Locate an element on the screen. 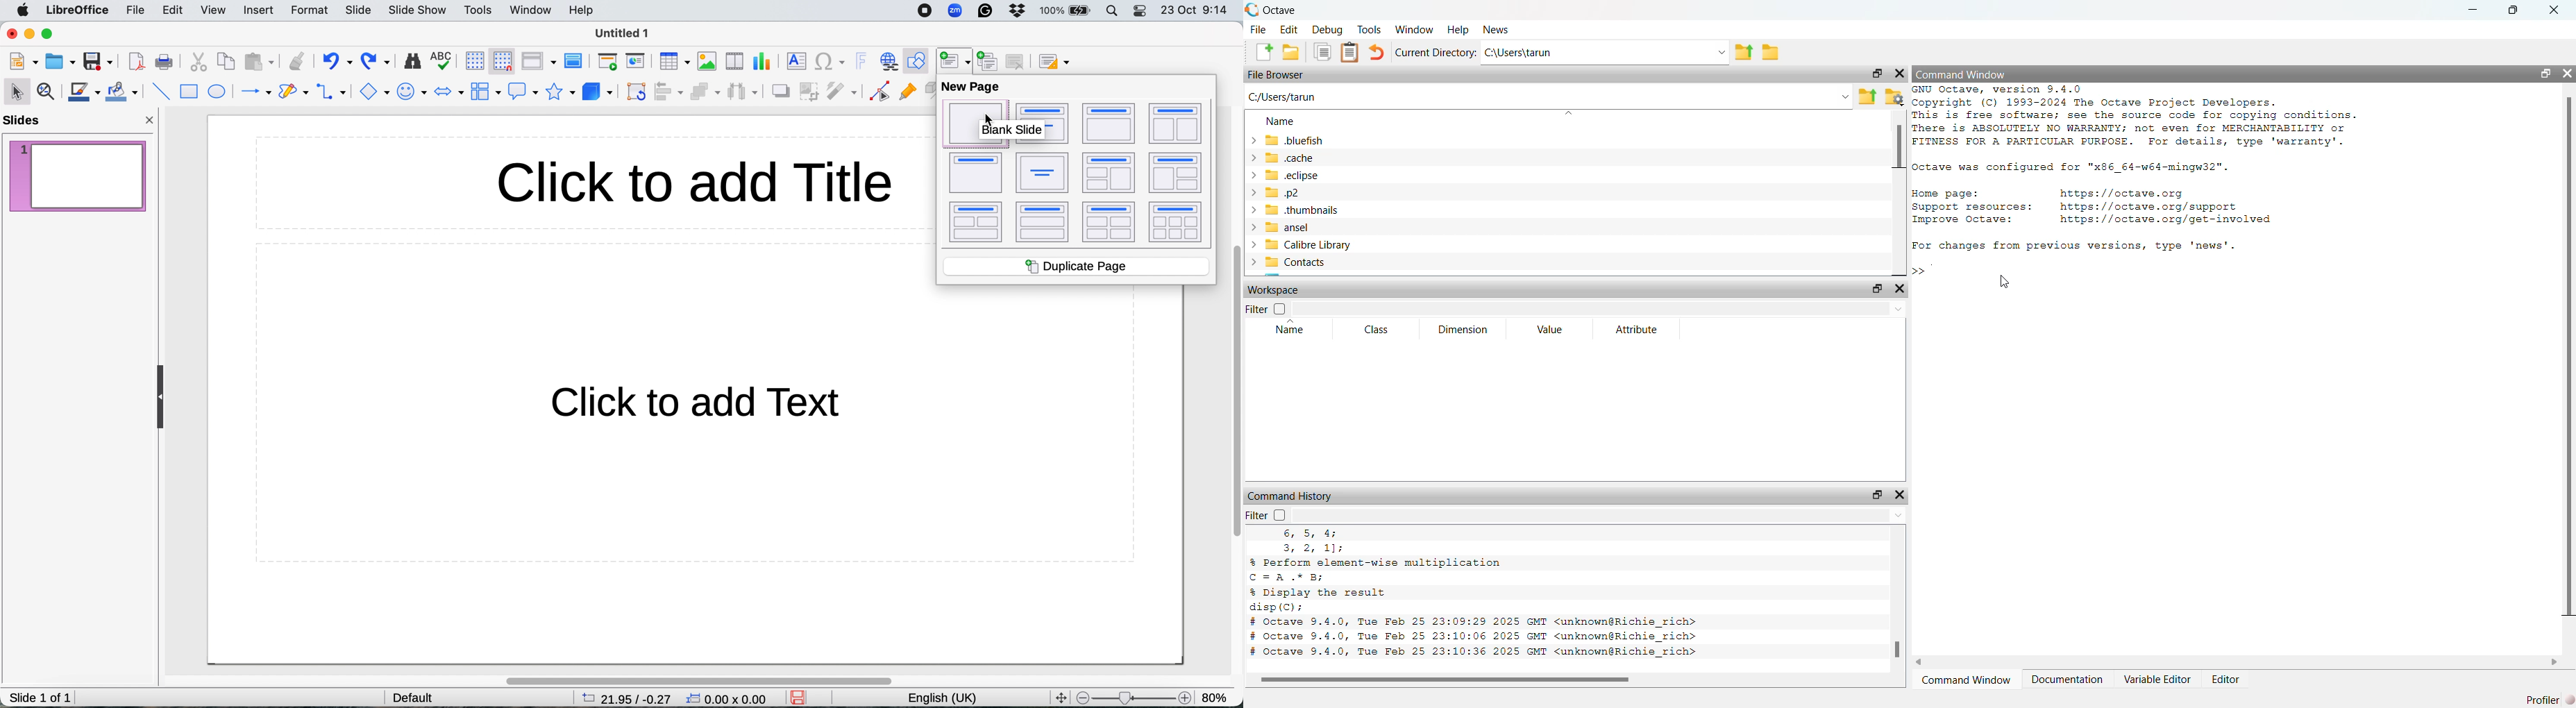 The height and width of the screenshot is (728, 2576). Help is located at coordinates (1458, 30).